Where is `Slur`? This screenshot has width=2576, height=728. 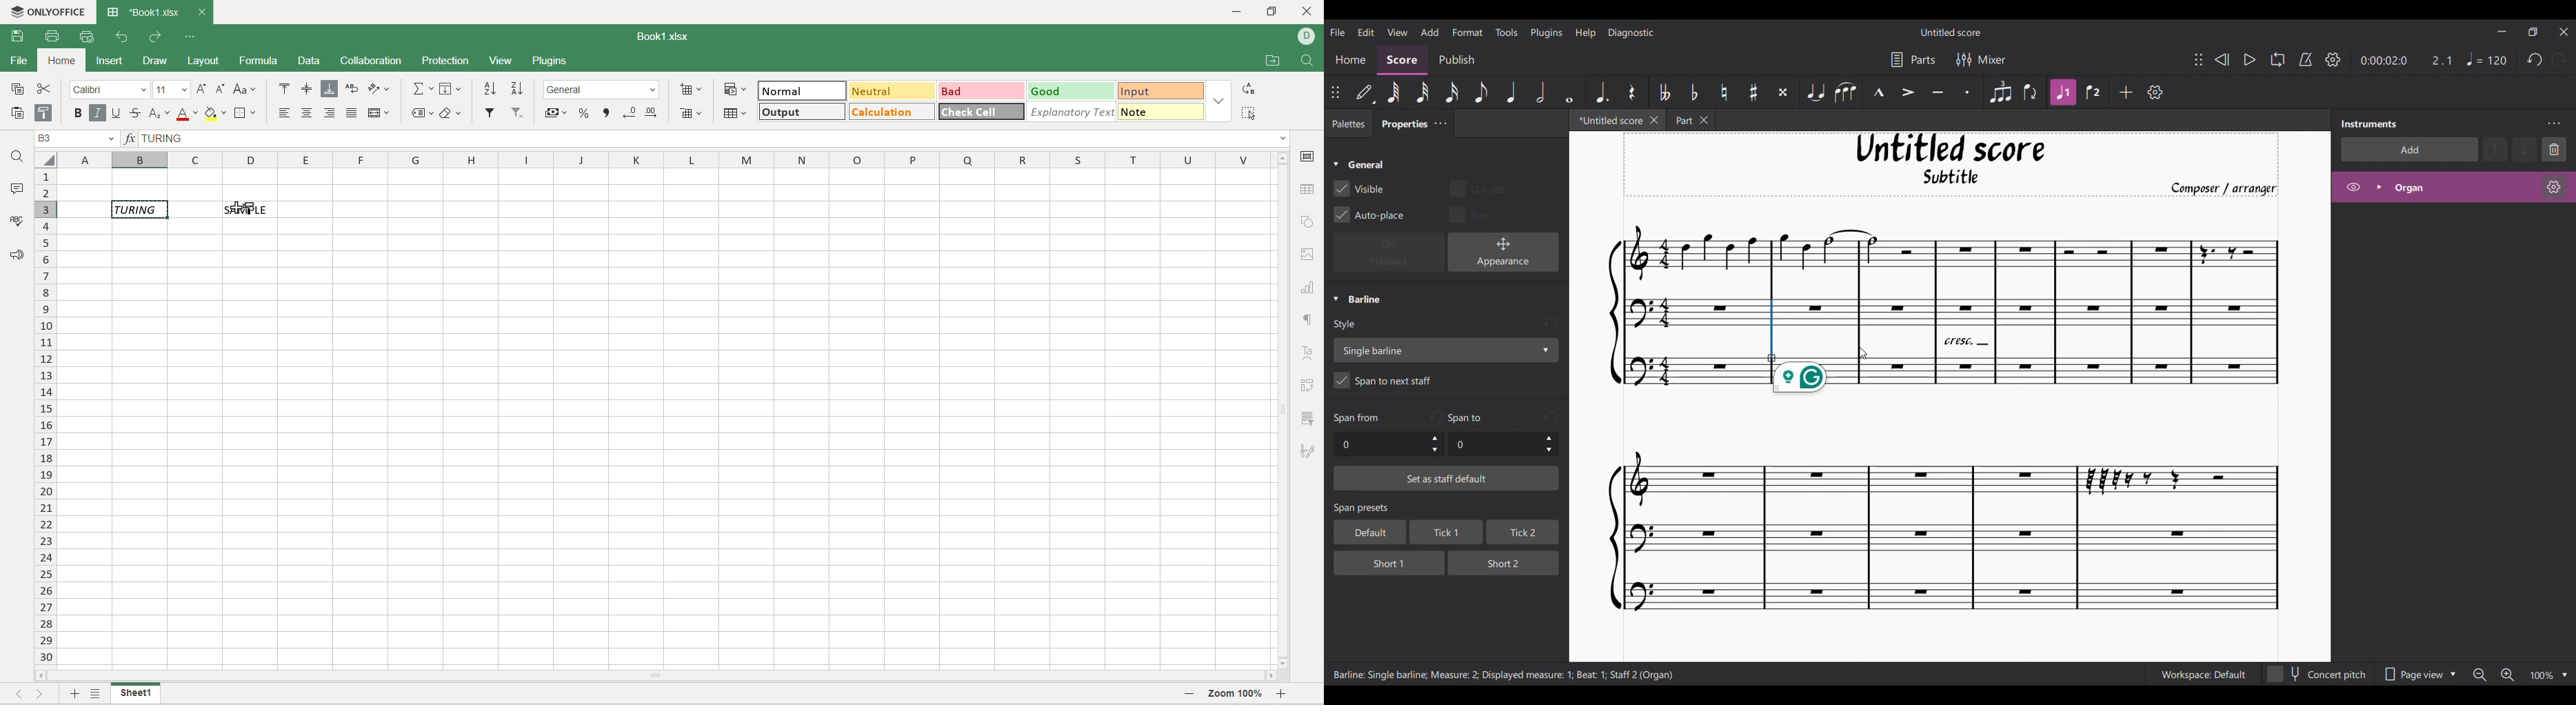
Slur is located at coordinates (1845, 92).